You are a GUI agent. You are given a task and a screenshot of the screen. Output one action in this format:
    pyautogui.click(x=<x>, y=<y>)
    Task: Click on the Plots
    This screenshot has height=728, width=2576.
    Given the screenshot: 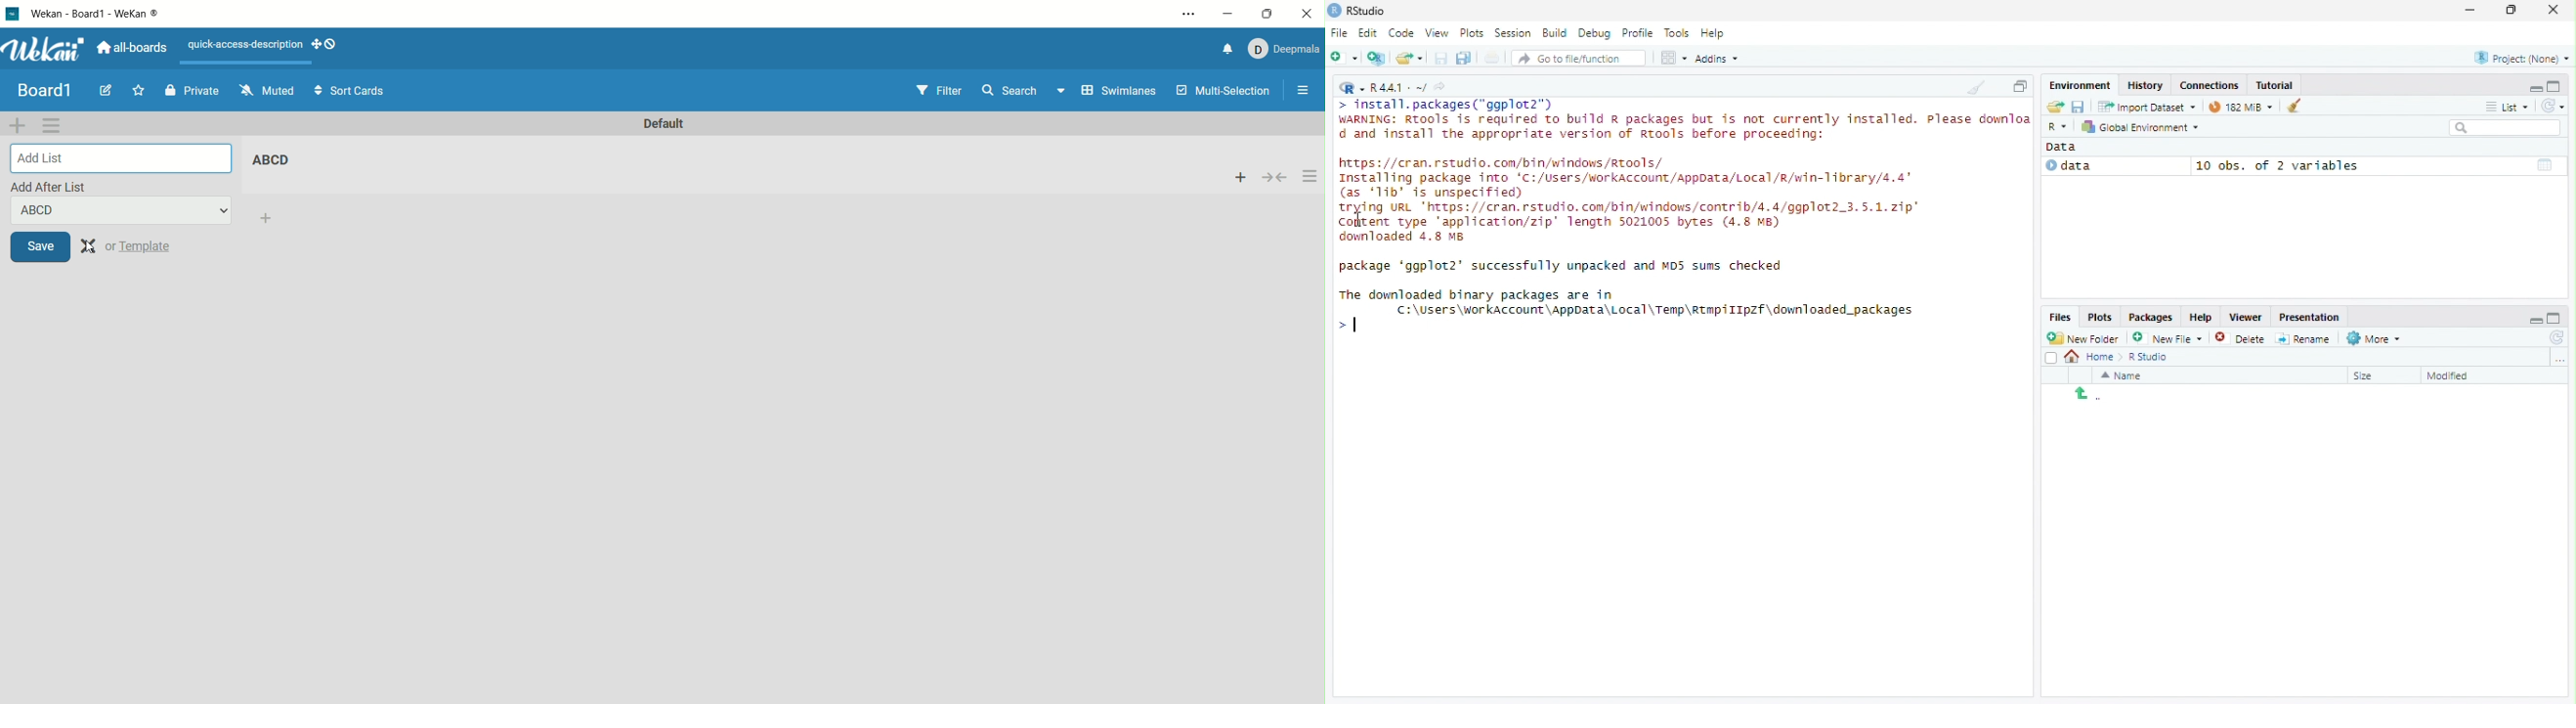 What is the action you would take?
    pyautogui.click(x=1475, y=32)
    